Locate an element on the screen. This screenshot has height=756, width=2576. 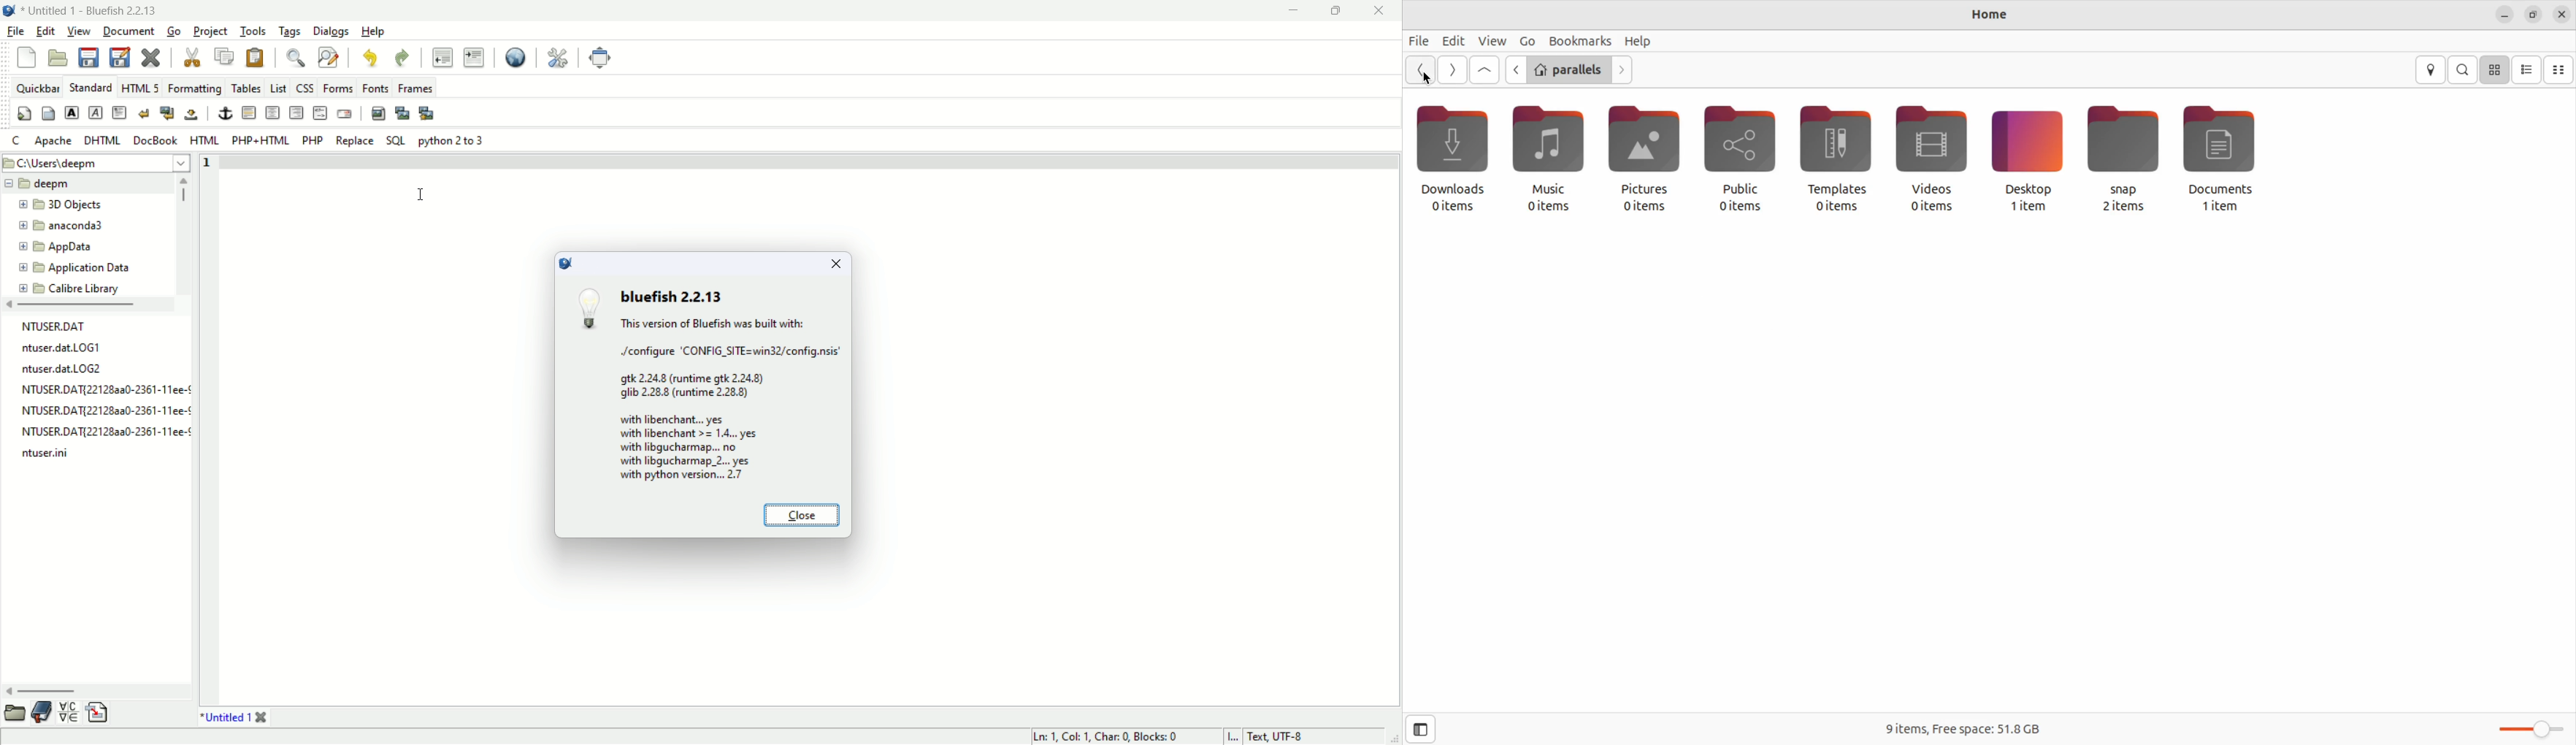
formatting is located at coordinates (193, 87).